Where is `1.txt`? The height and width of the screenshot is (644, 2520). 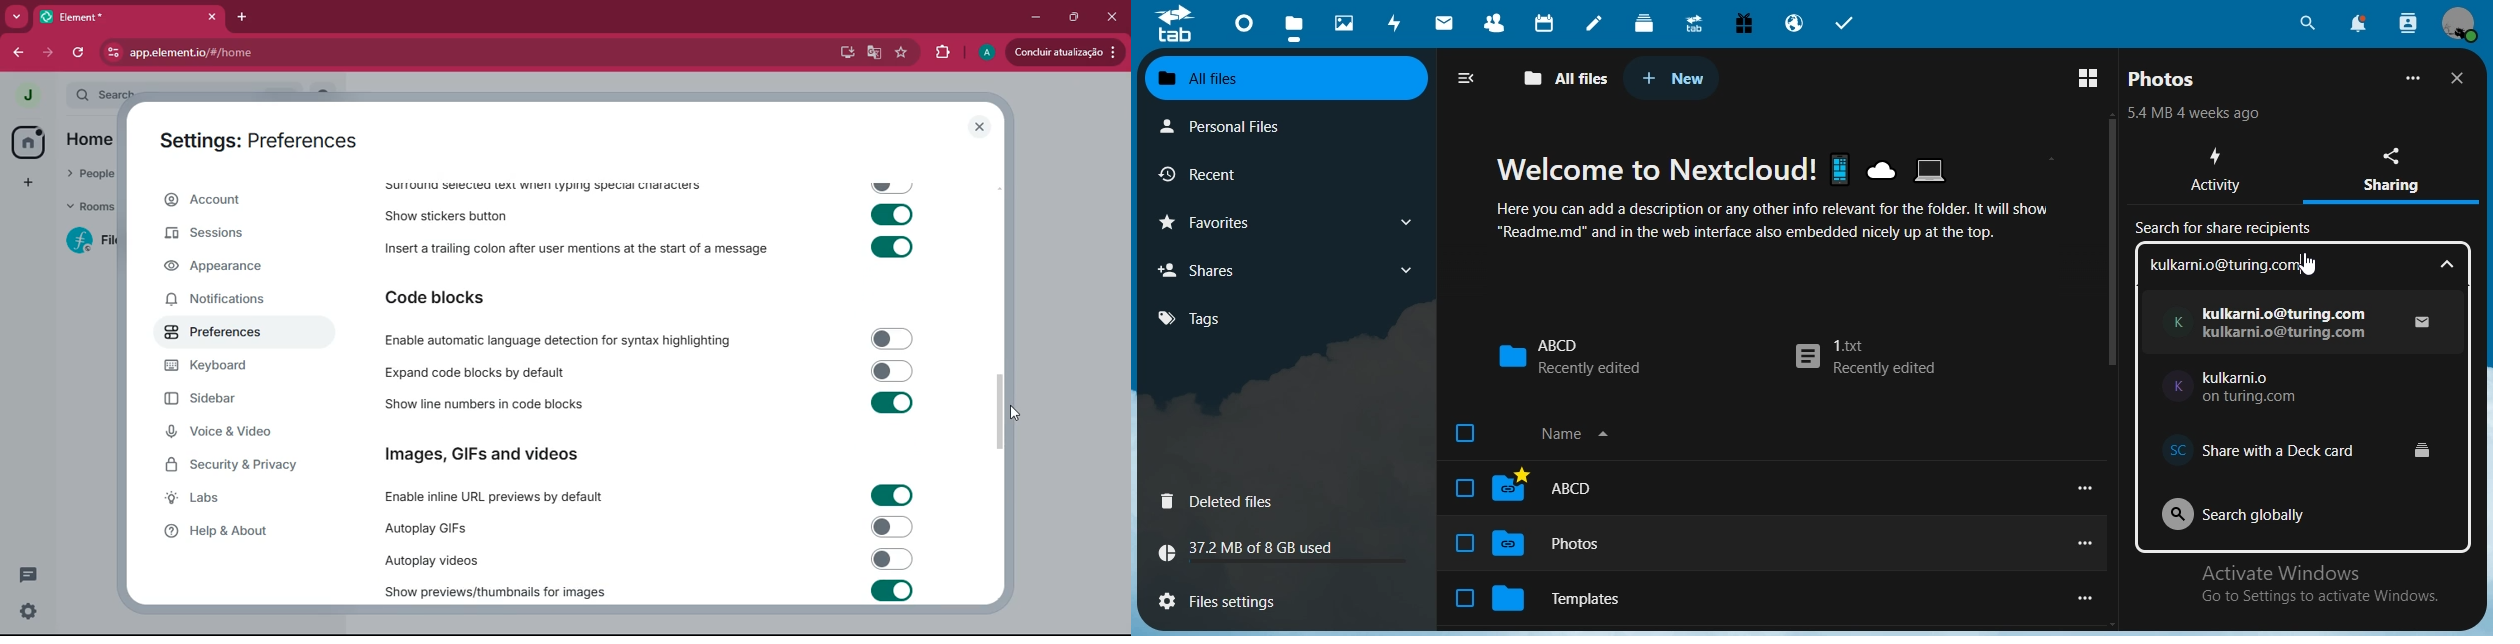 1.txt is located at coordinates (1865, 359).